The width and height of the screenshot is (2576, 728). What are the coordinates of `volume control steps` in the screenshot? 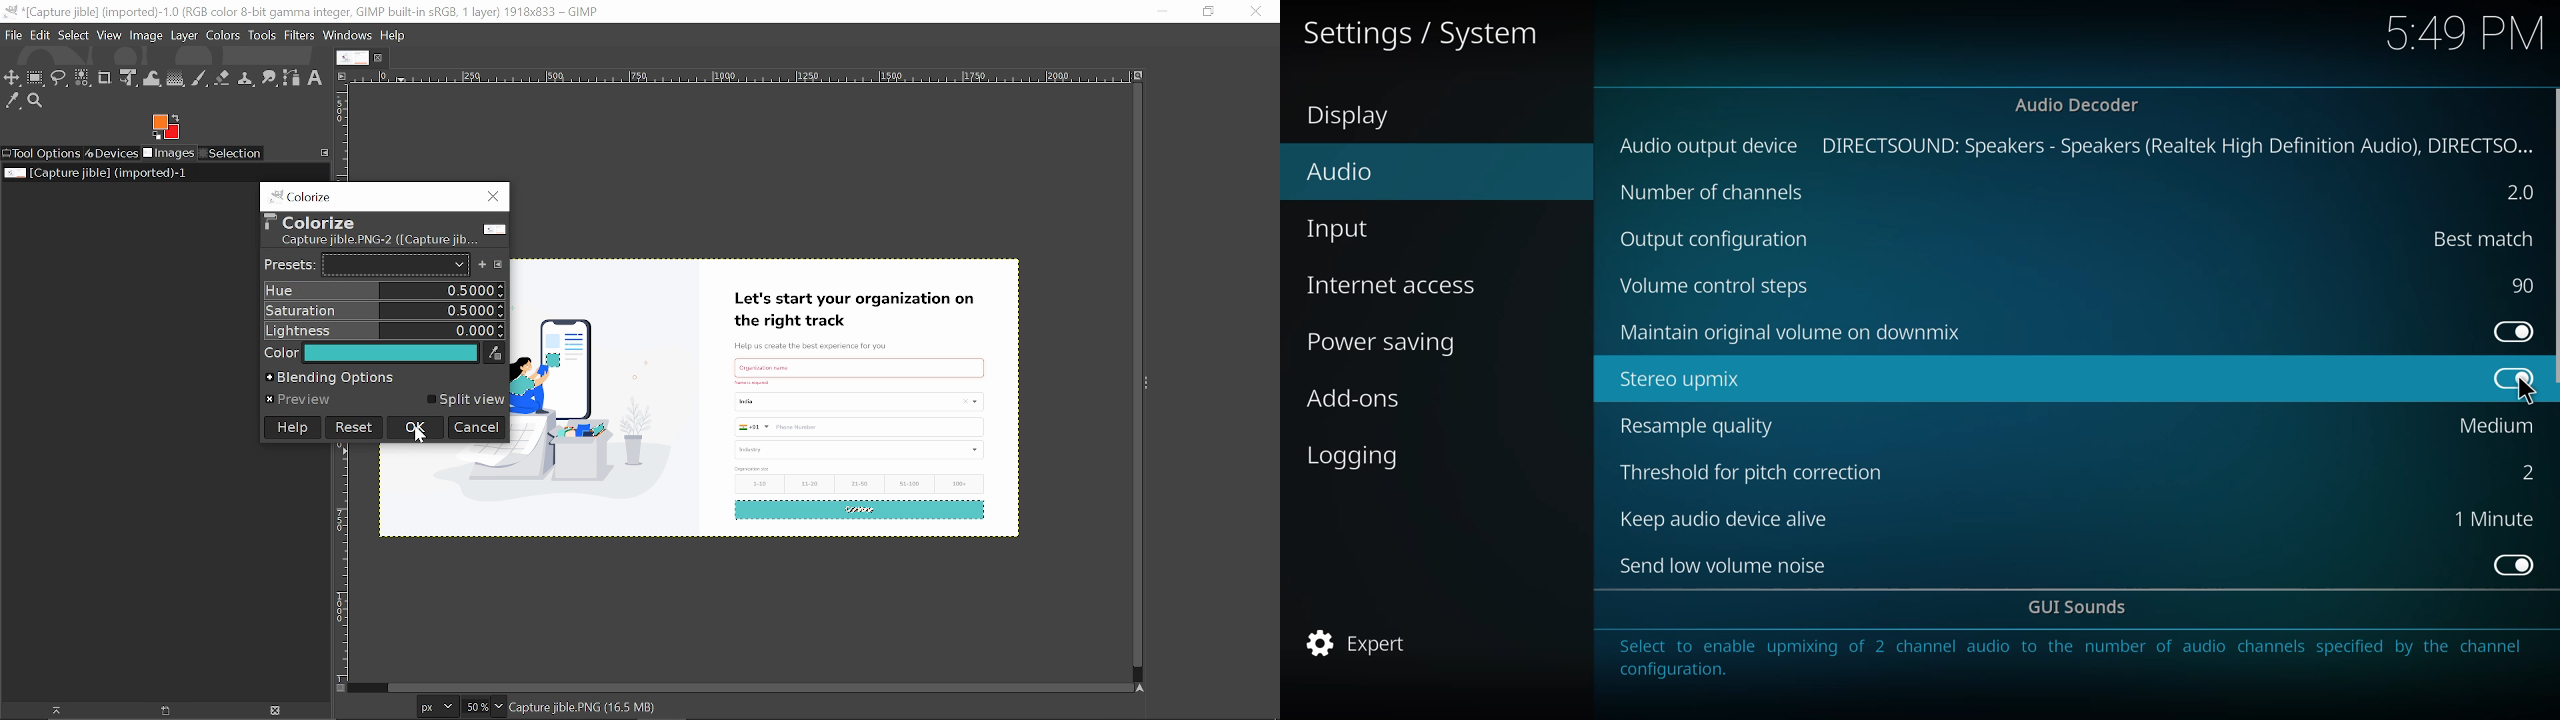 It's located at (1719, 287).